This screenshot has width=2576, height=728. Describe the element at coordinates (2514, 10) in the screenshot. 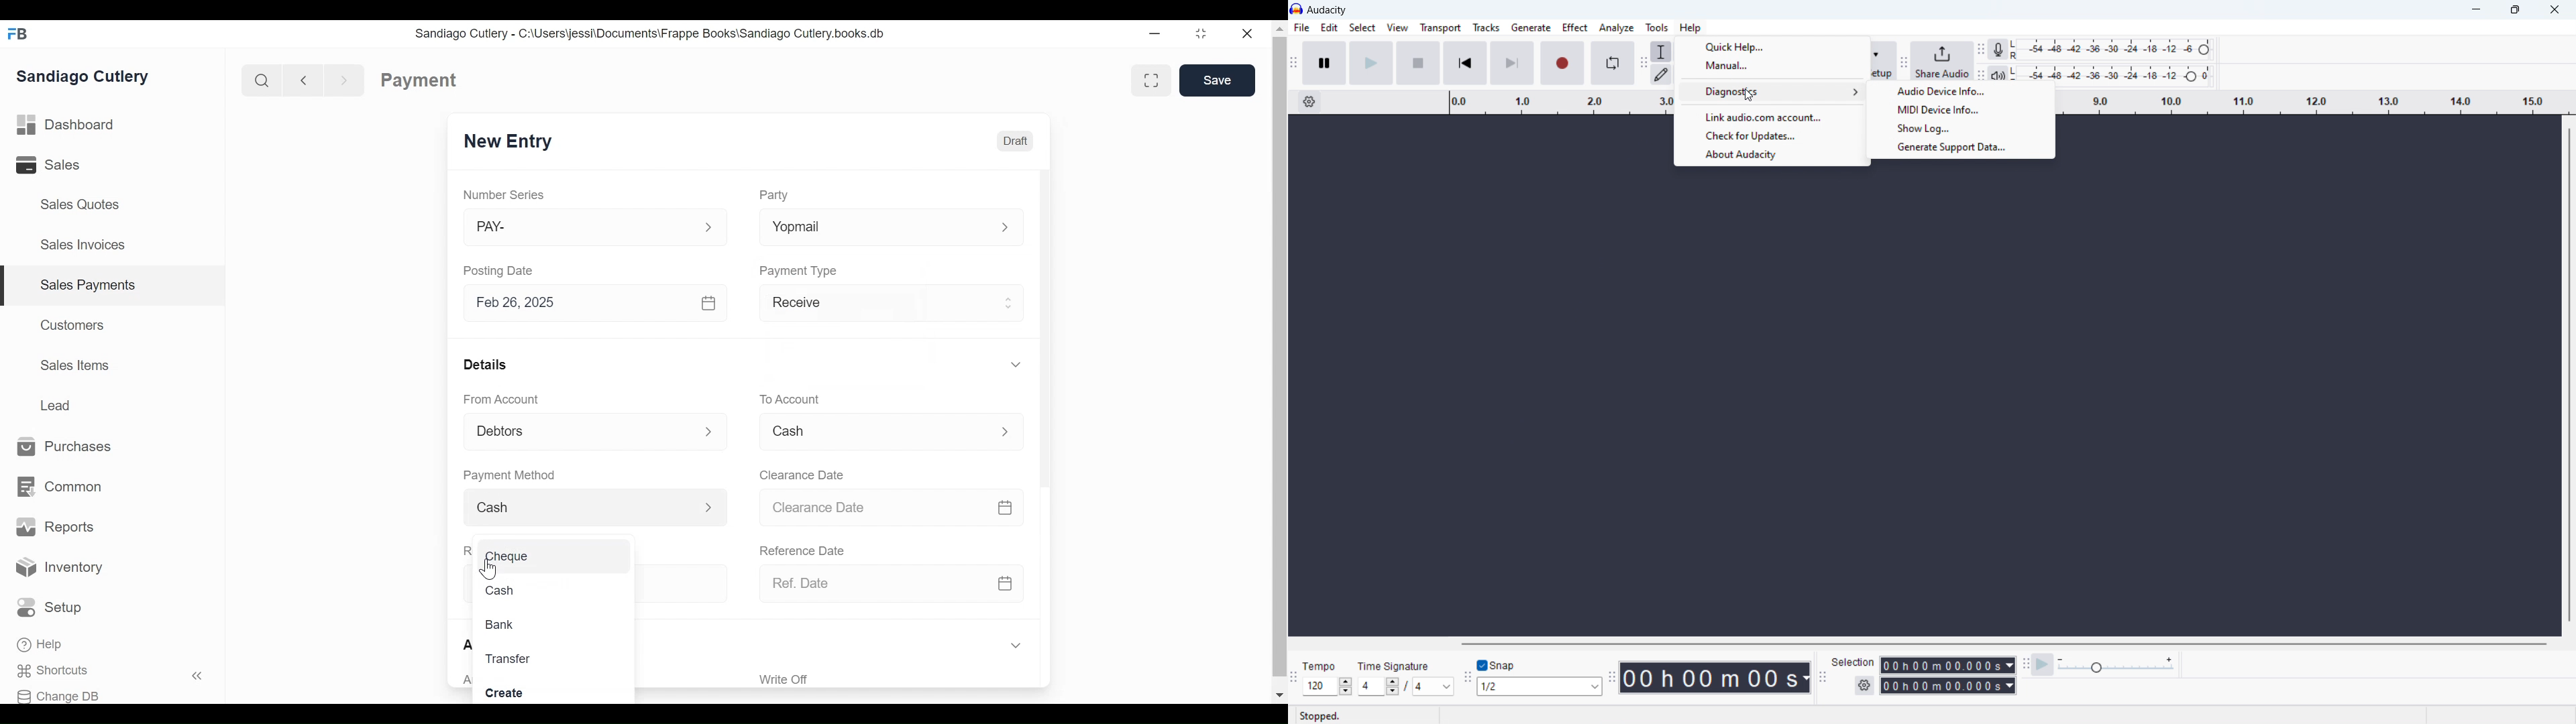

I see `maximize` at that location.